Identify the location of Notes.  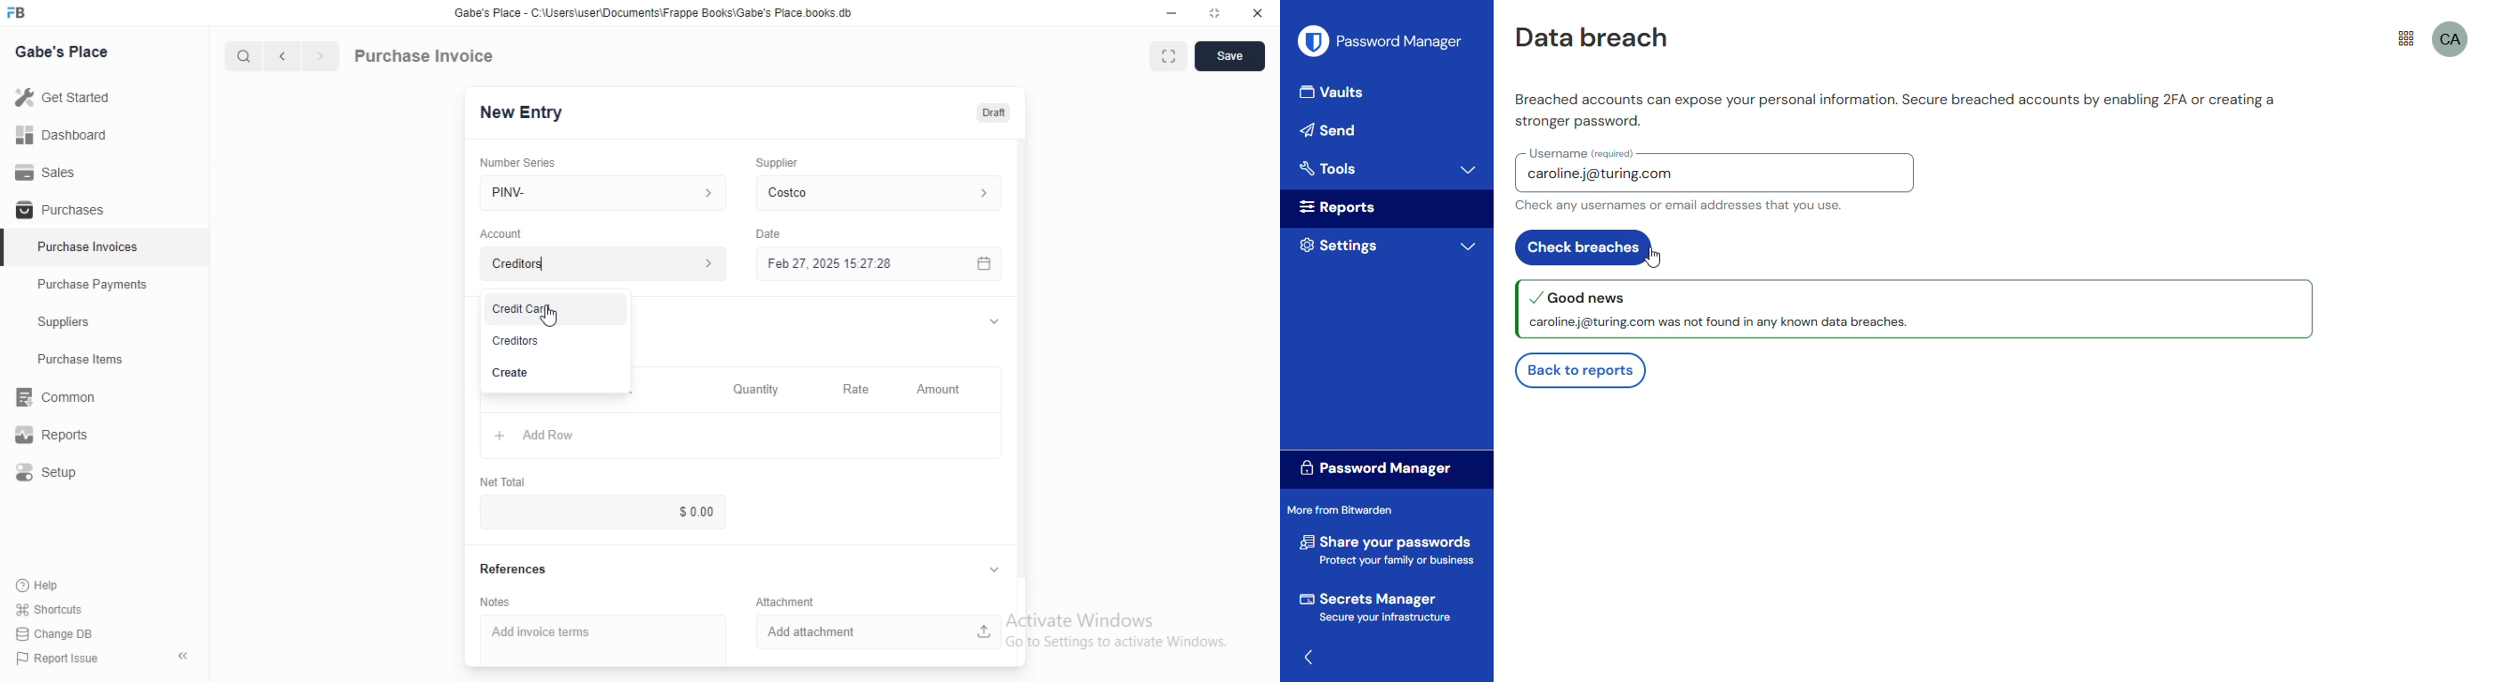
(495, 602).